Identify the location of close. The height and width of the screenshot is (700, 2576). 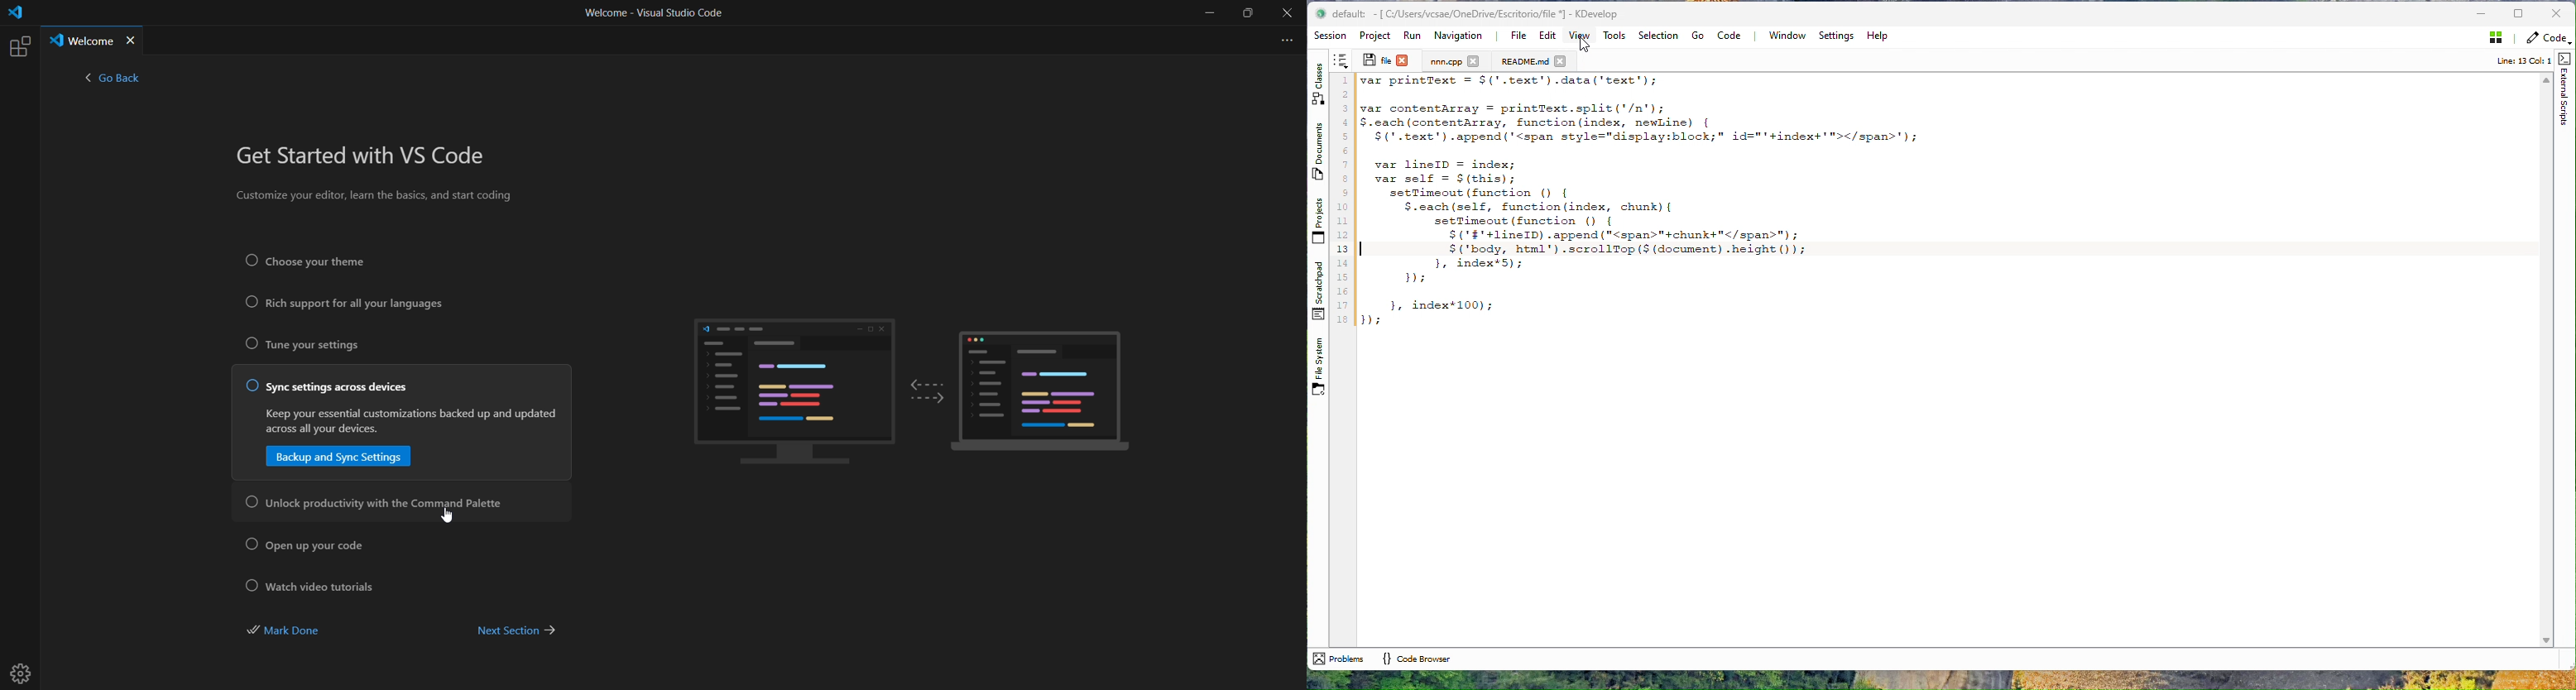
(1561, 61).